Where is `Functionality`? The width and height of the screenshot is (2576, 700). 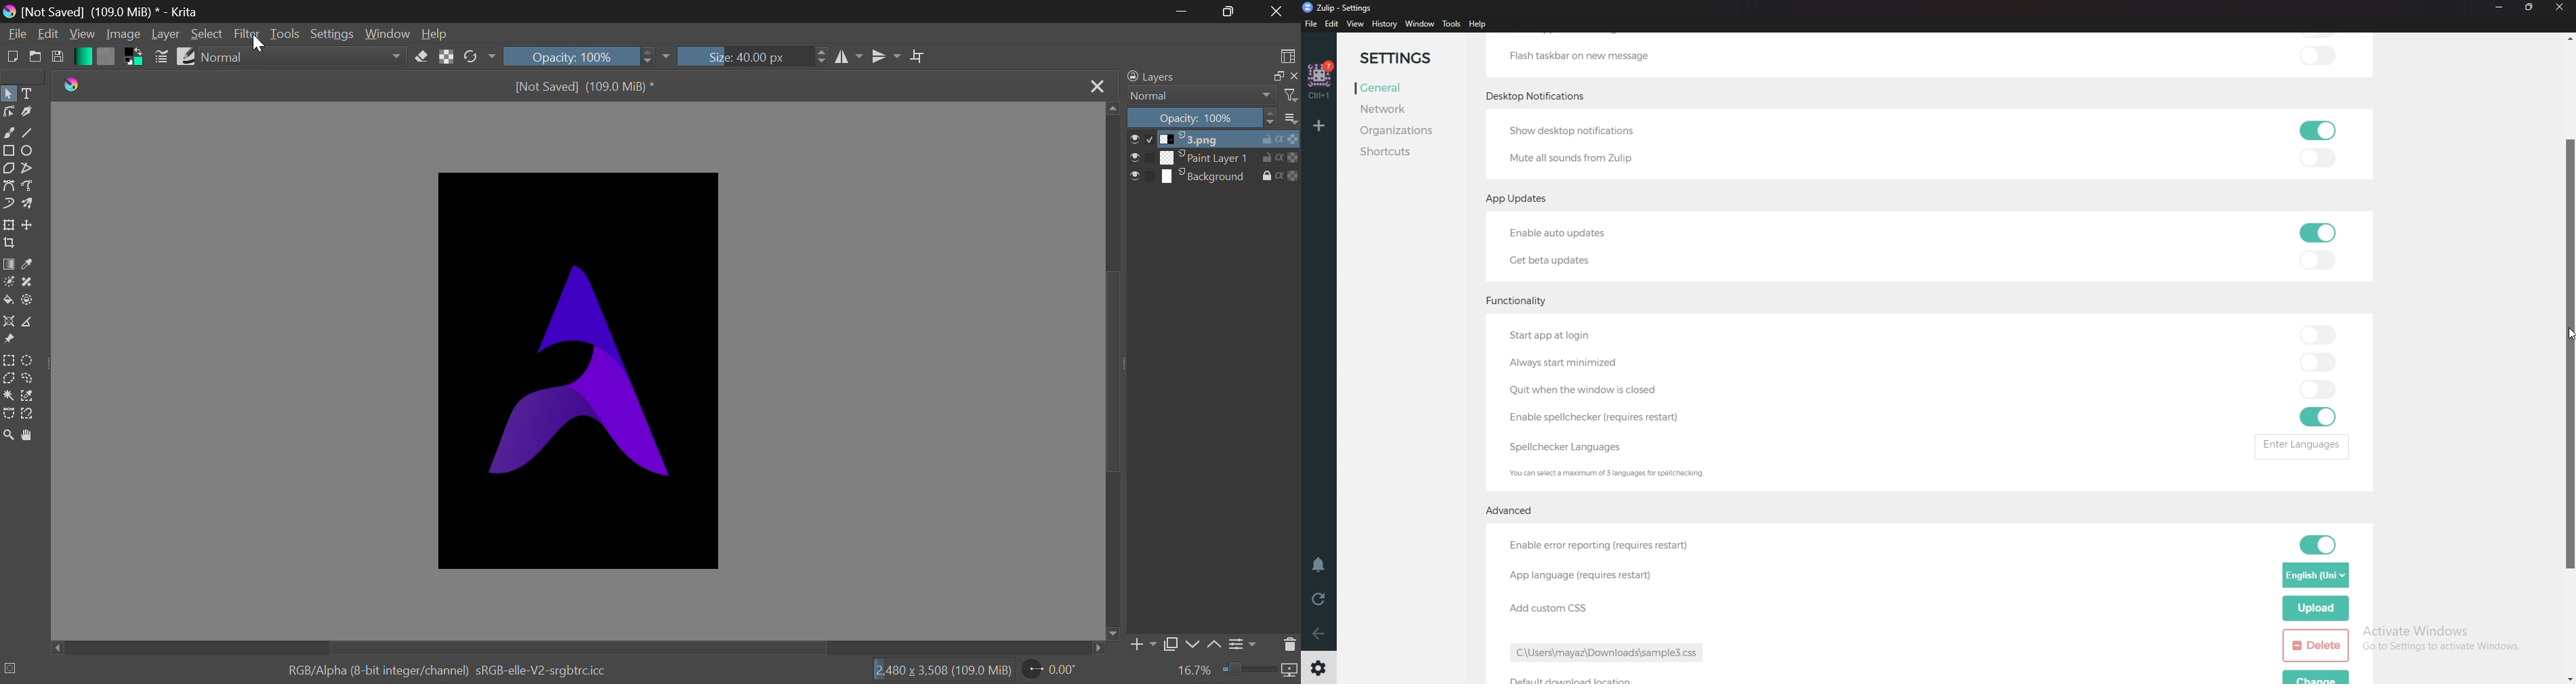 Functionality is located at coordinates (1523, 298).